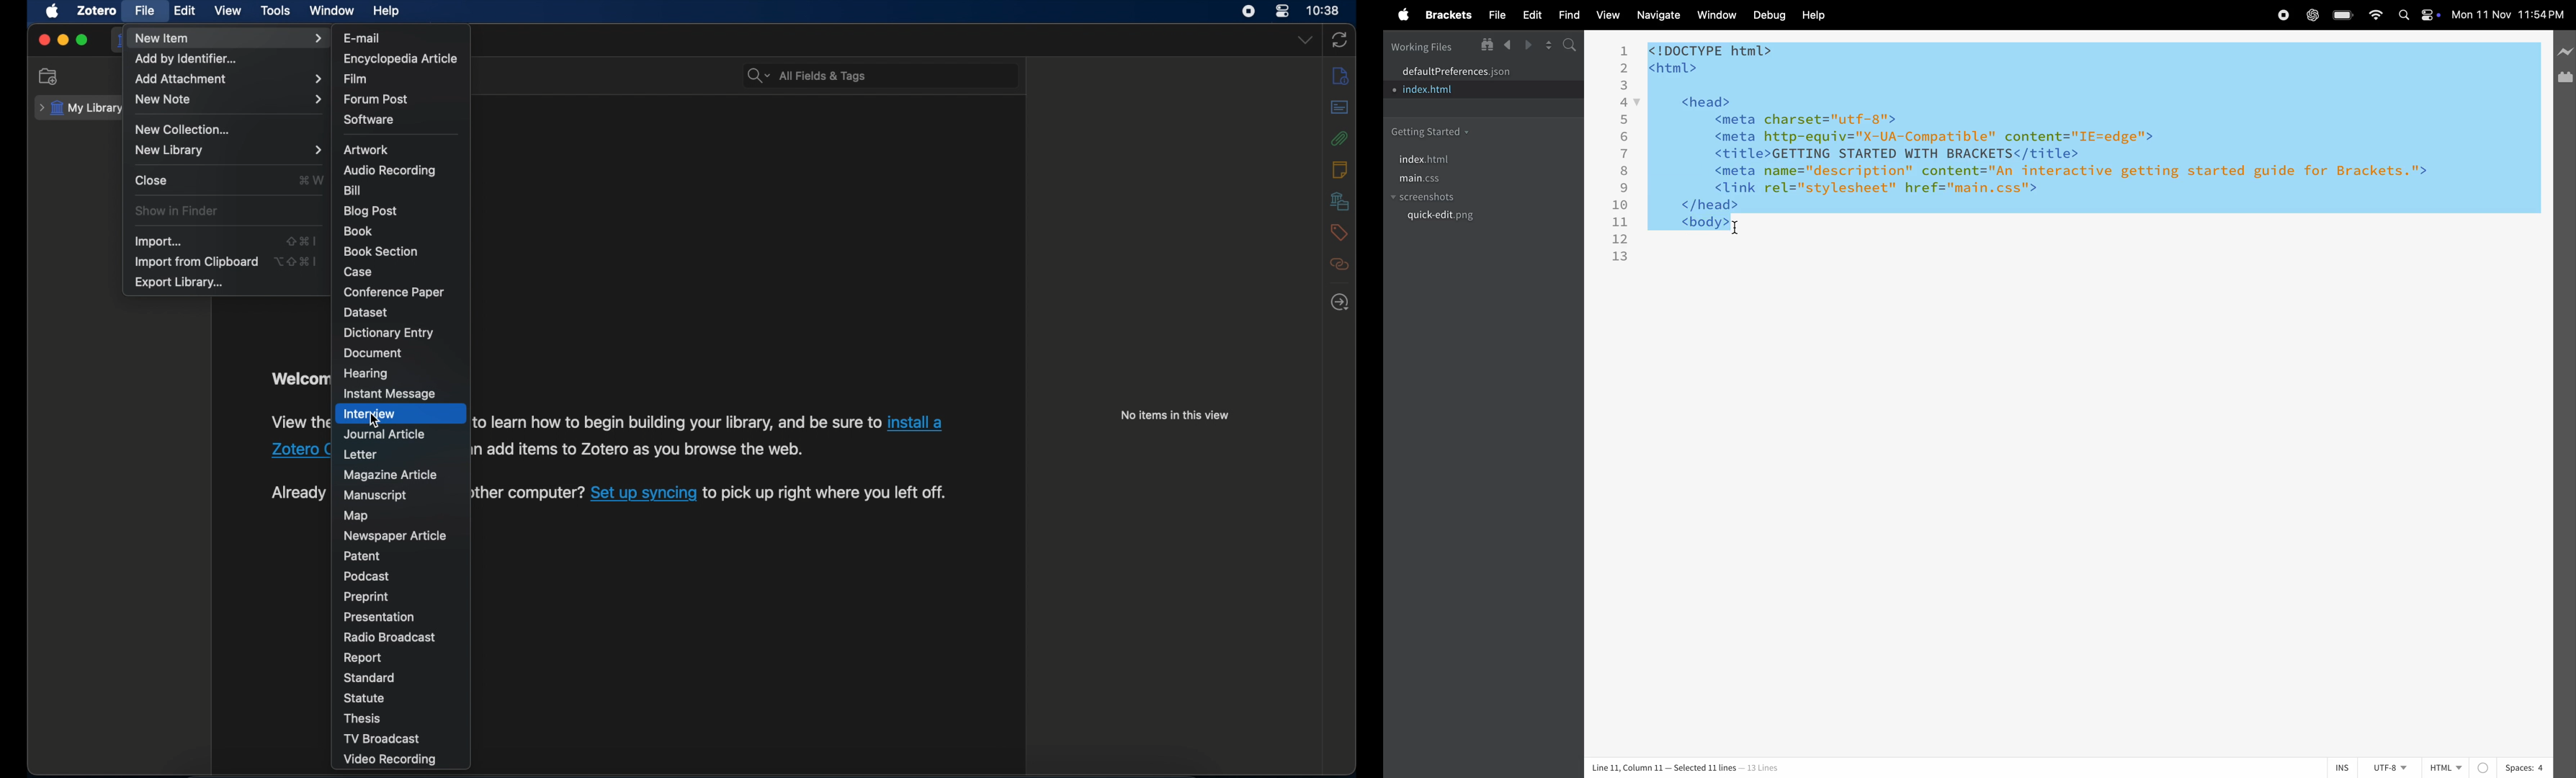 This screenshot has width=2576, height=784. I want to click on working files, so click(1422, 46).